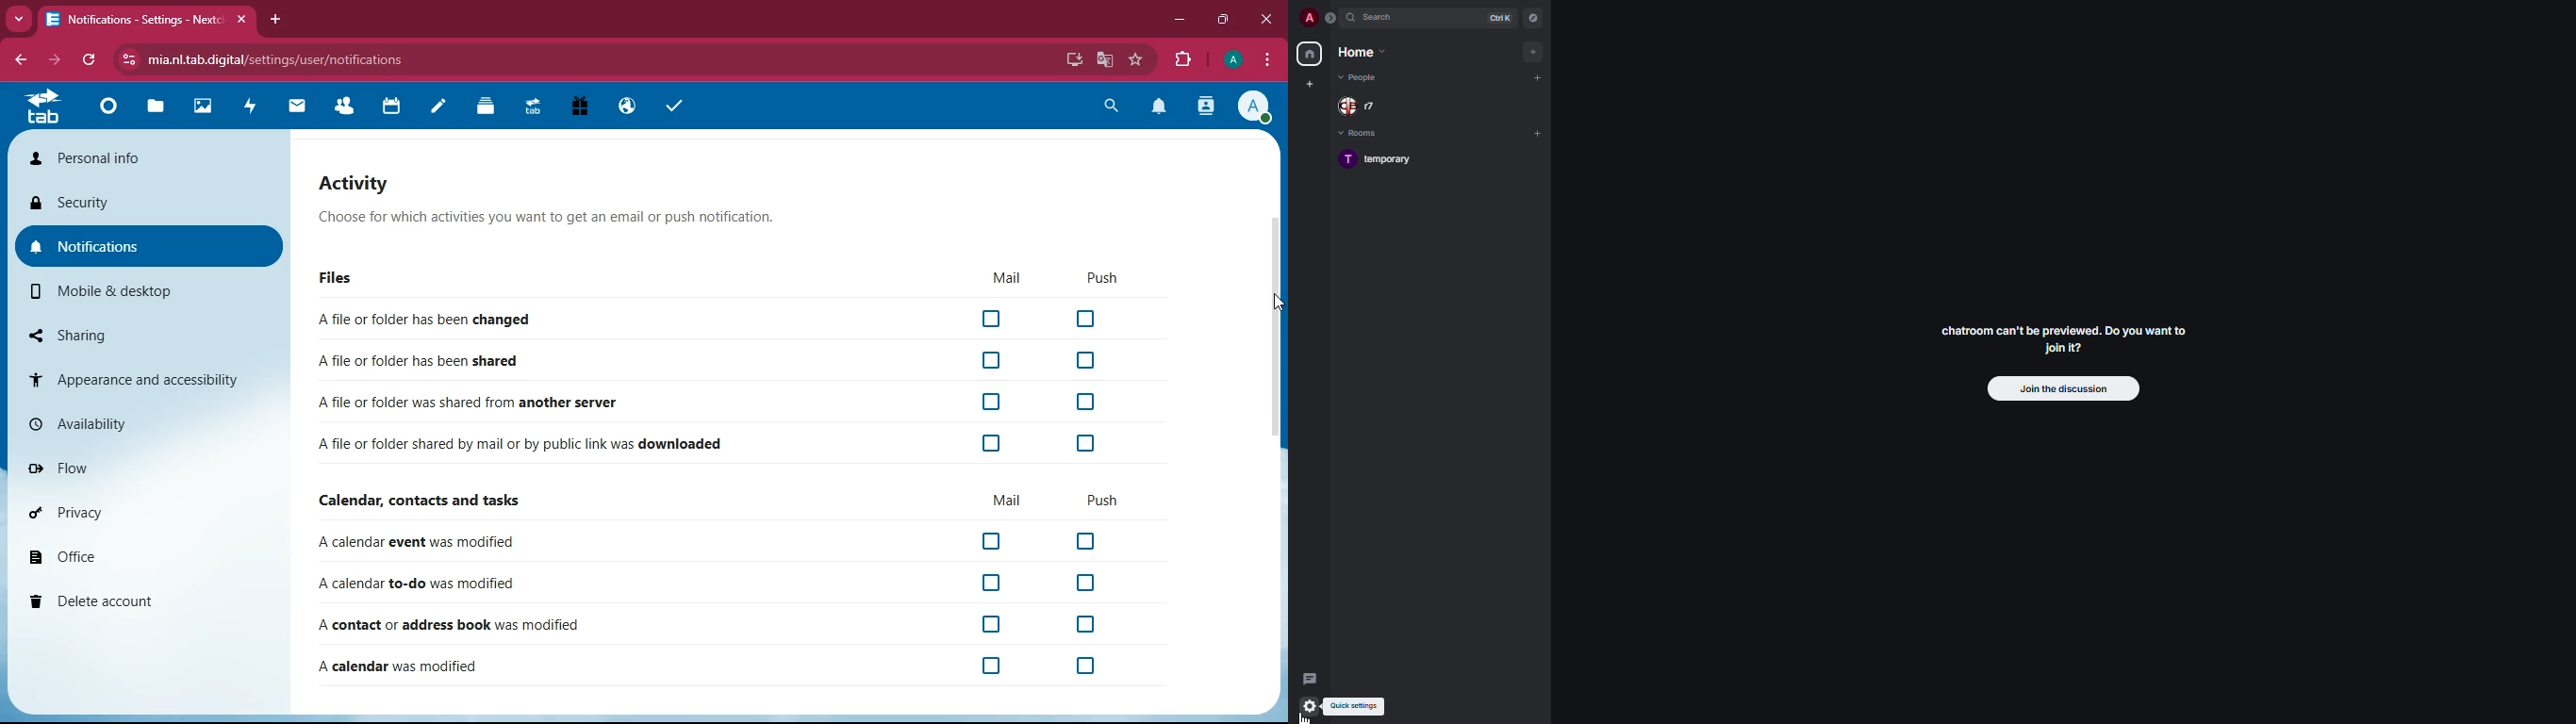  I want to click on quick settings, so click(1353, 706).